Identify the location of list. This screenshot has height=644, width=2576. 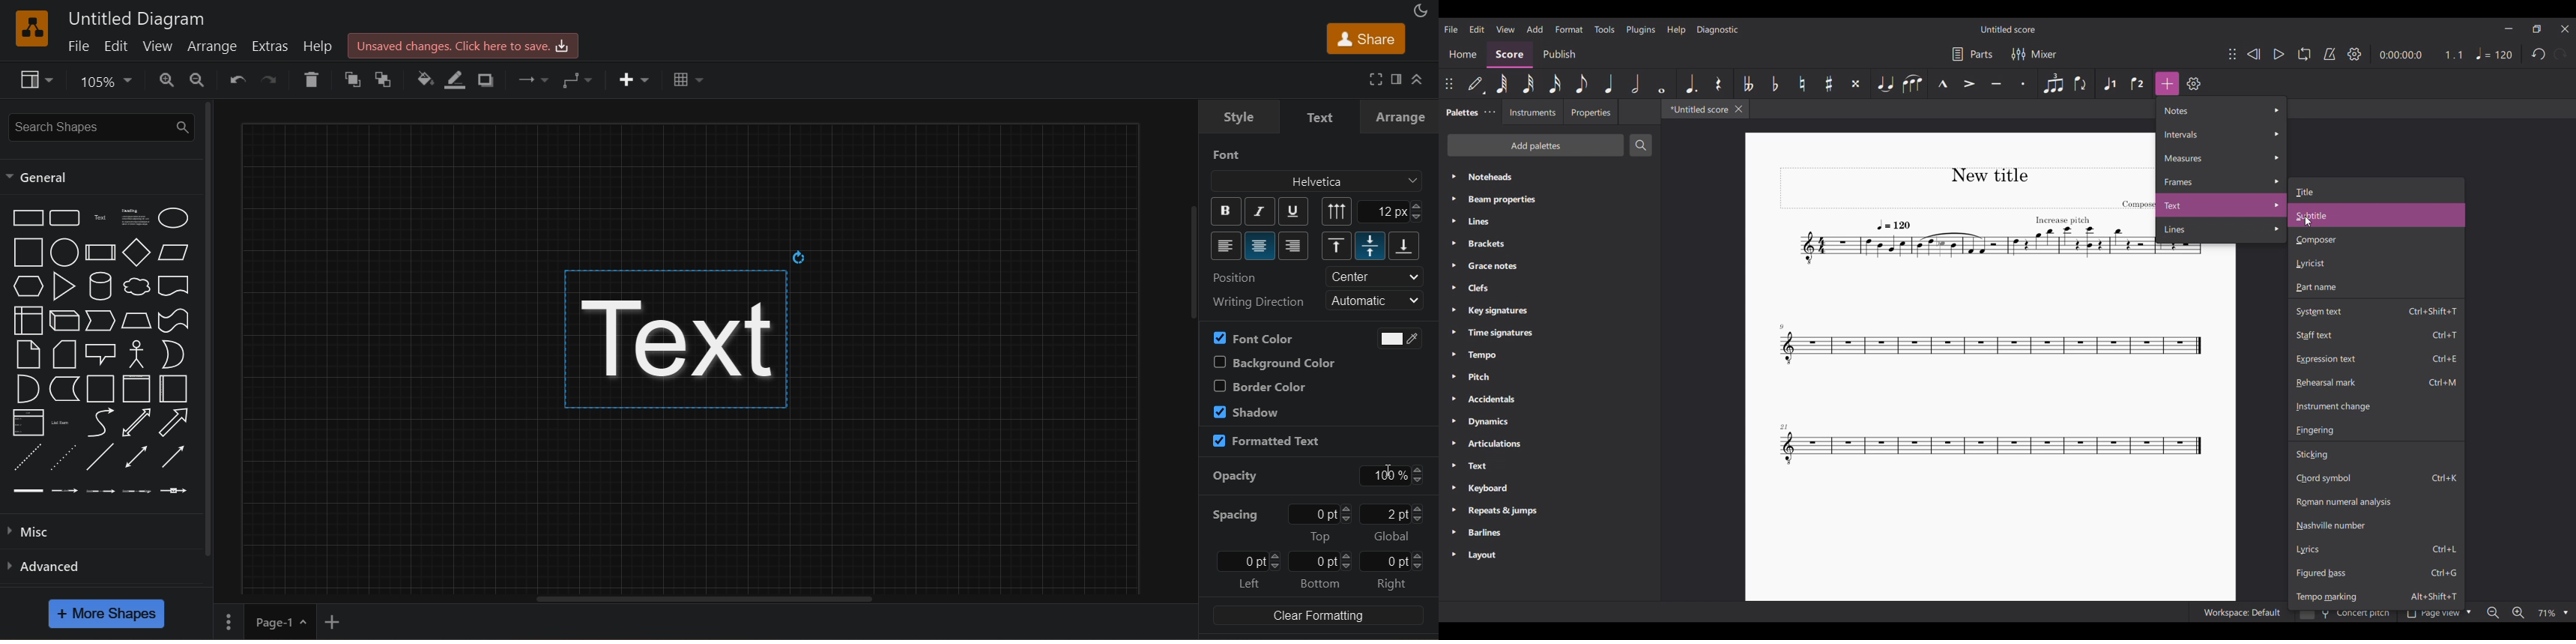
(28, 422).